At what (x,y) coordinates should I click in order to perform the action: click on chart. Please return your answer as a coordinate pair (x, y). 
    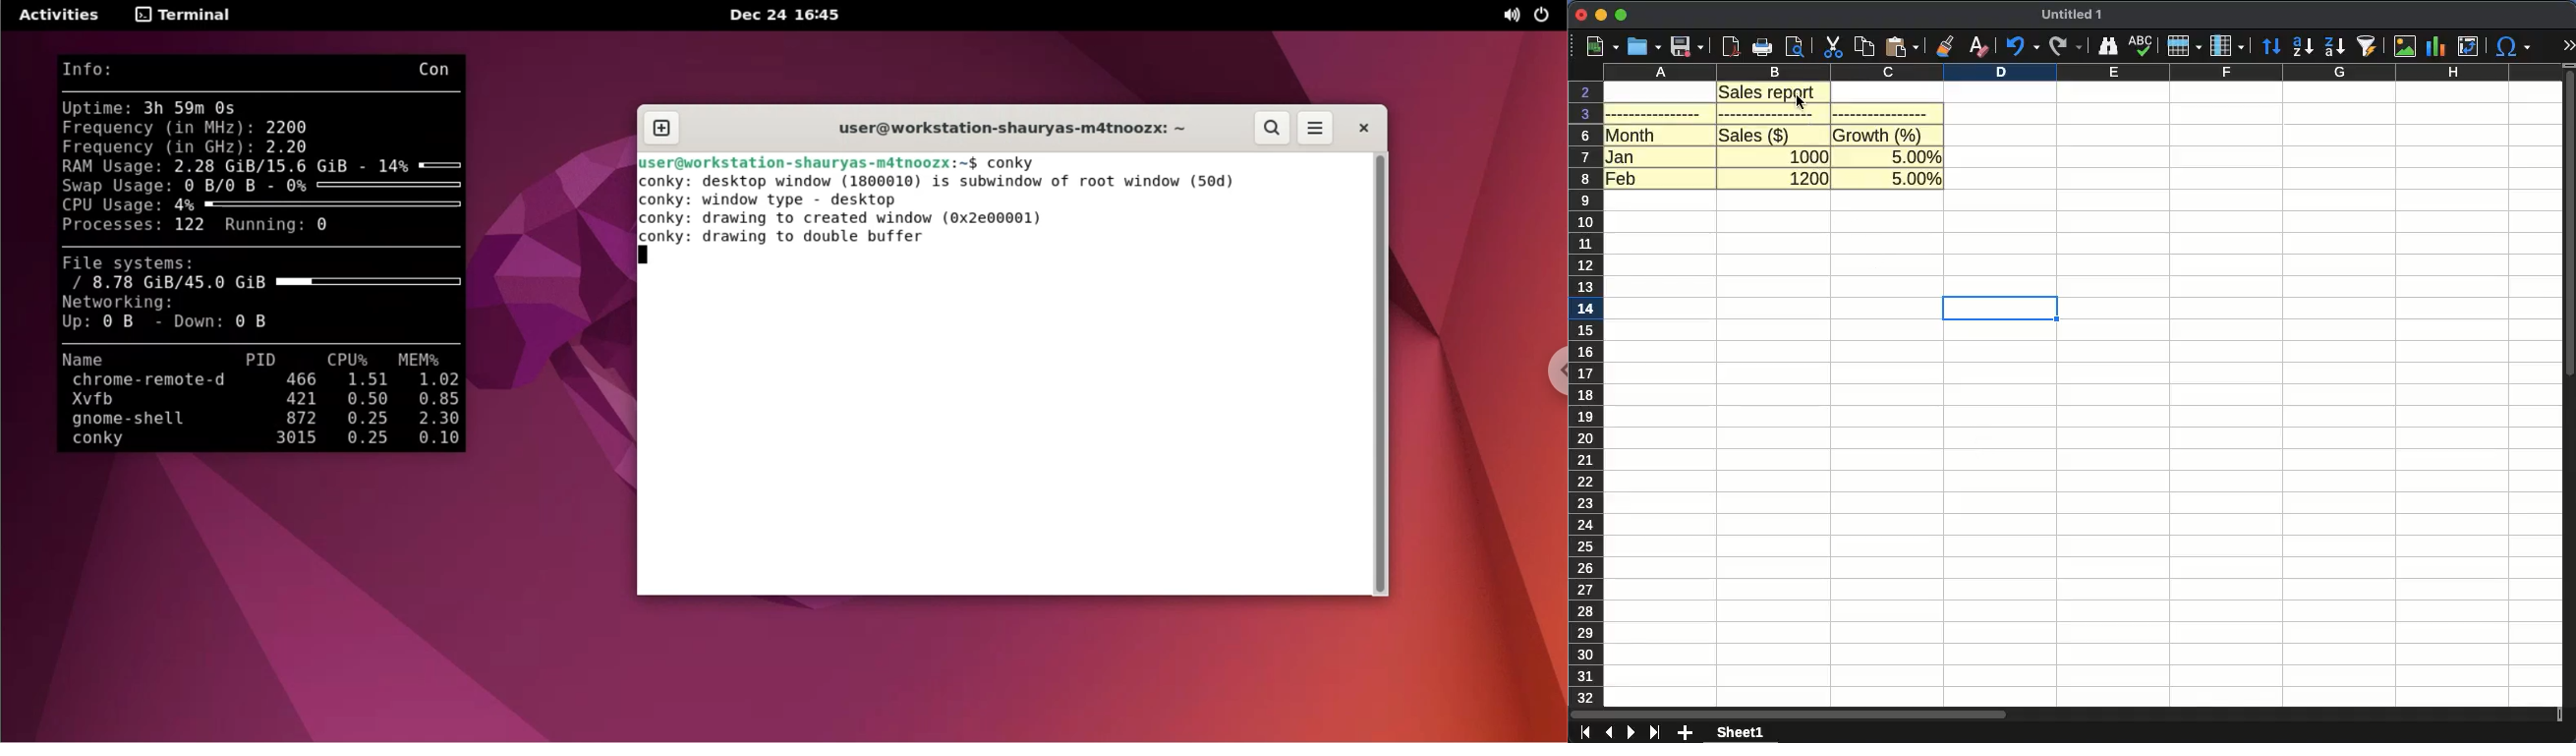
    Looking at the image, I should click on (2437, 47).